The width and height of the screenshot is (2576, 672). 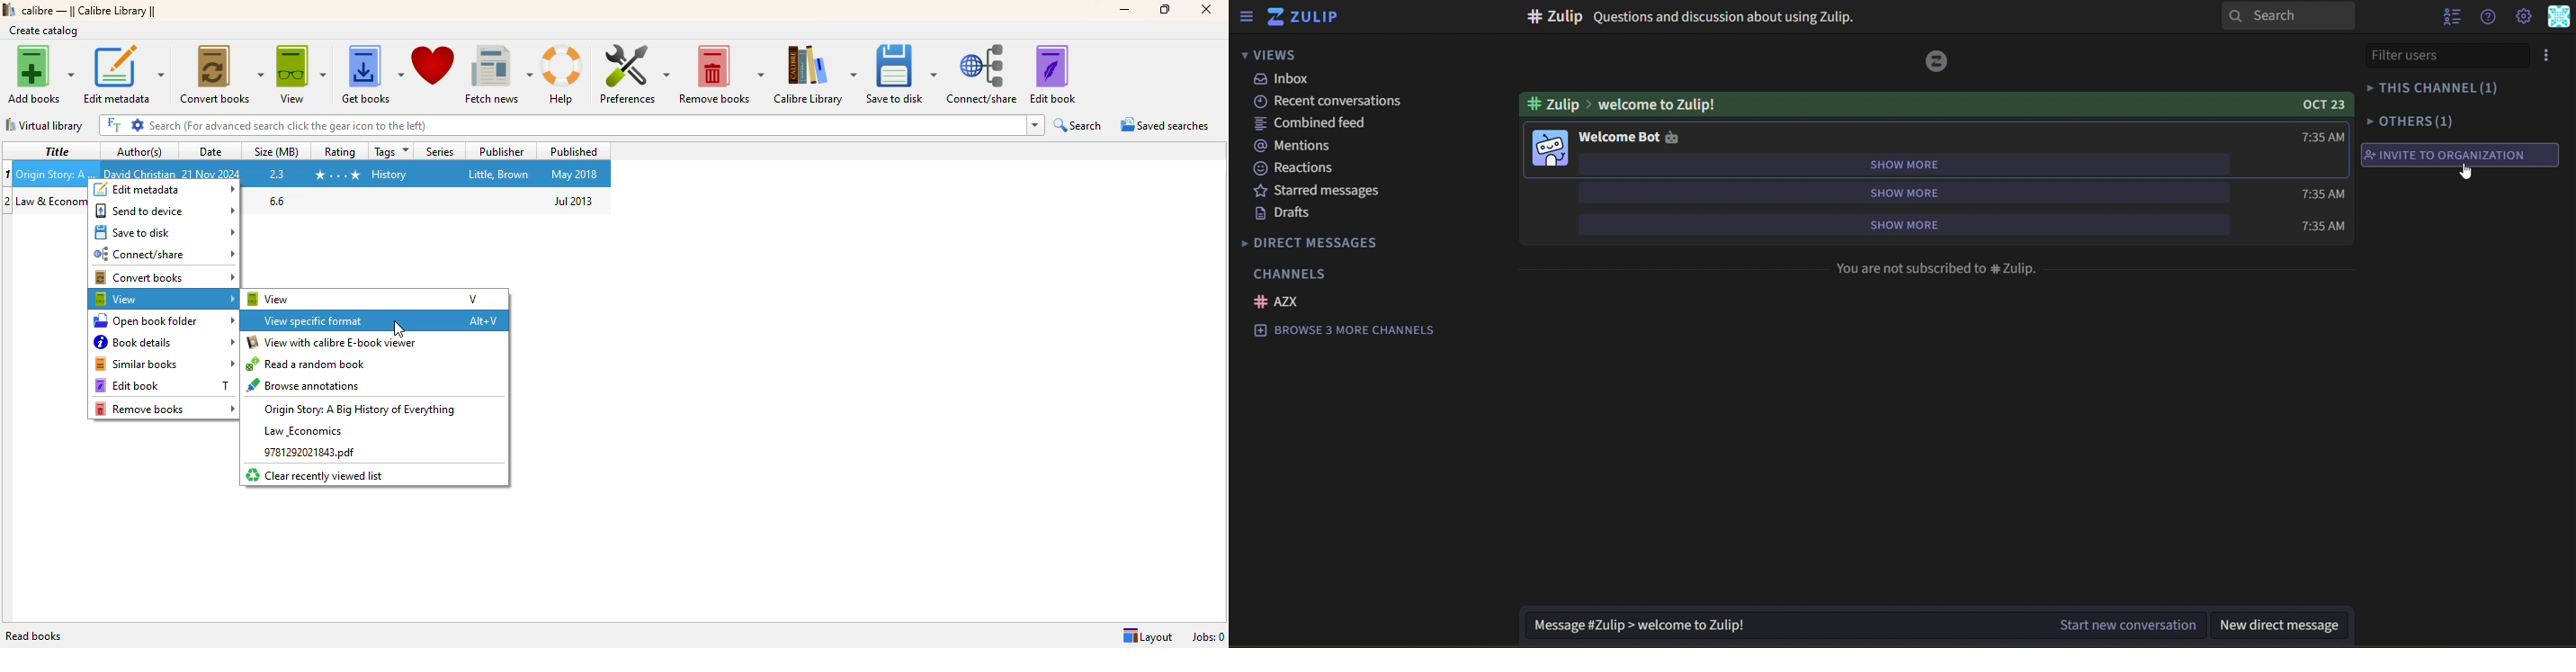 I want to click on show more, so click(x=1905, y=164).